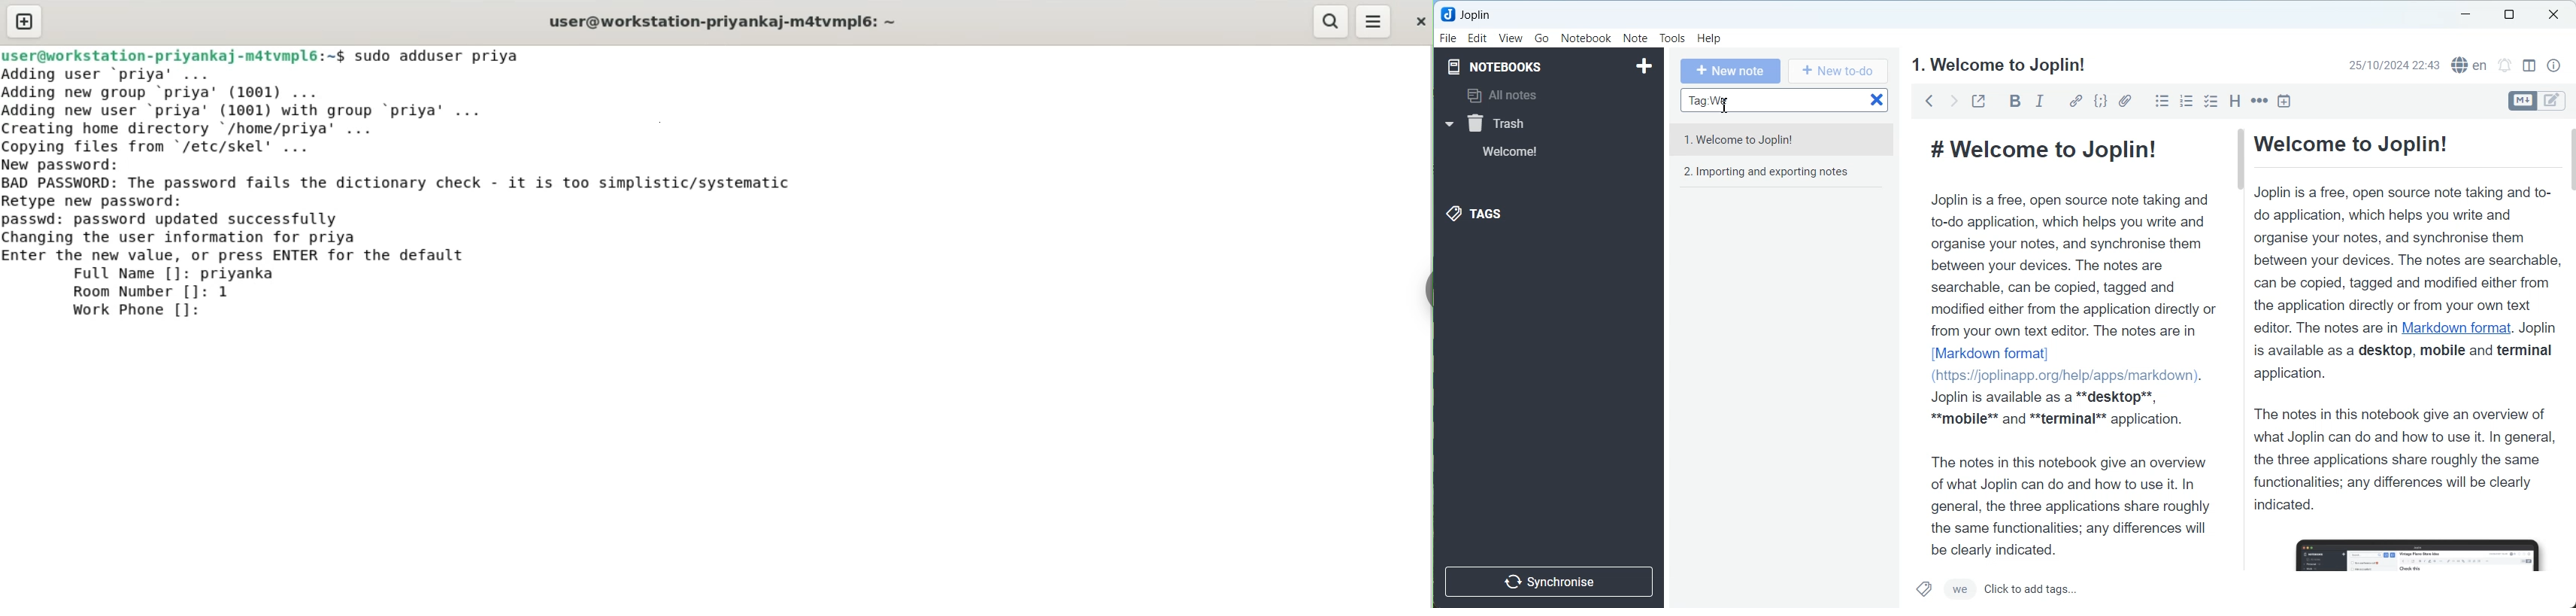  Describe the element at coordinates (2508, 16) in the screenshot. I see `Maximize` at that location.